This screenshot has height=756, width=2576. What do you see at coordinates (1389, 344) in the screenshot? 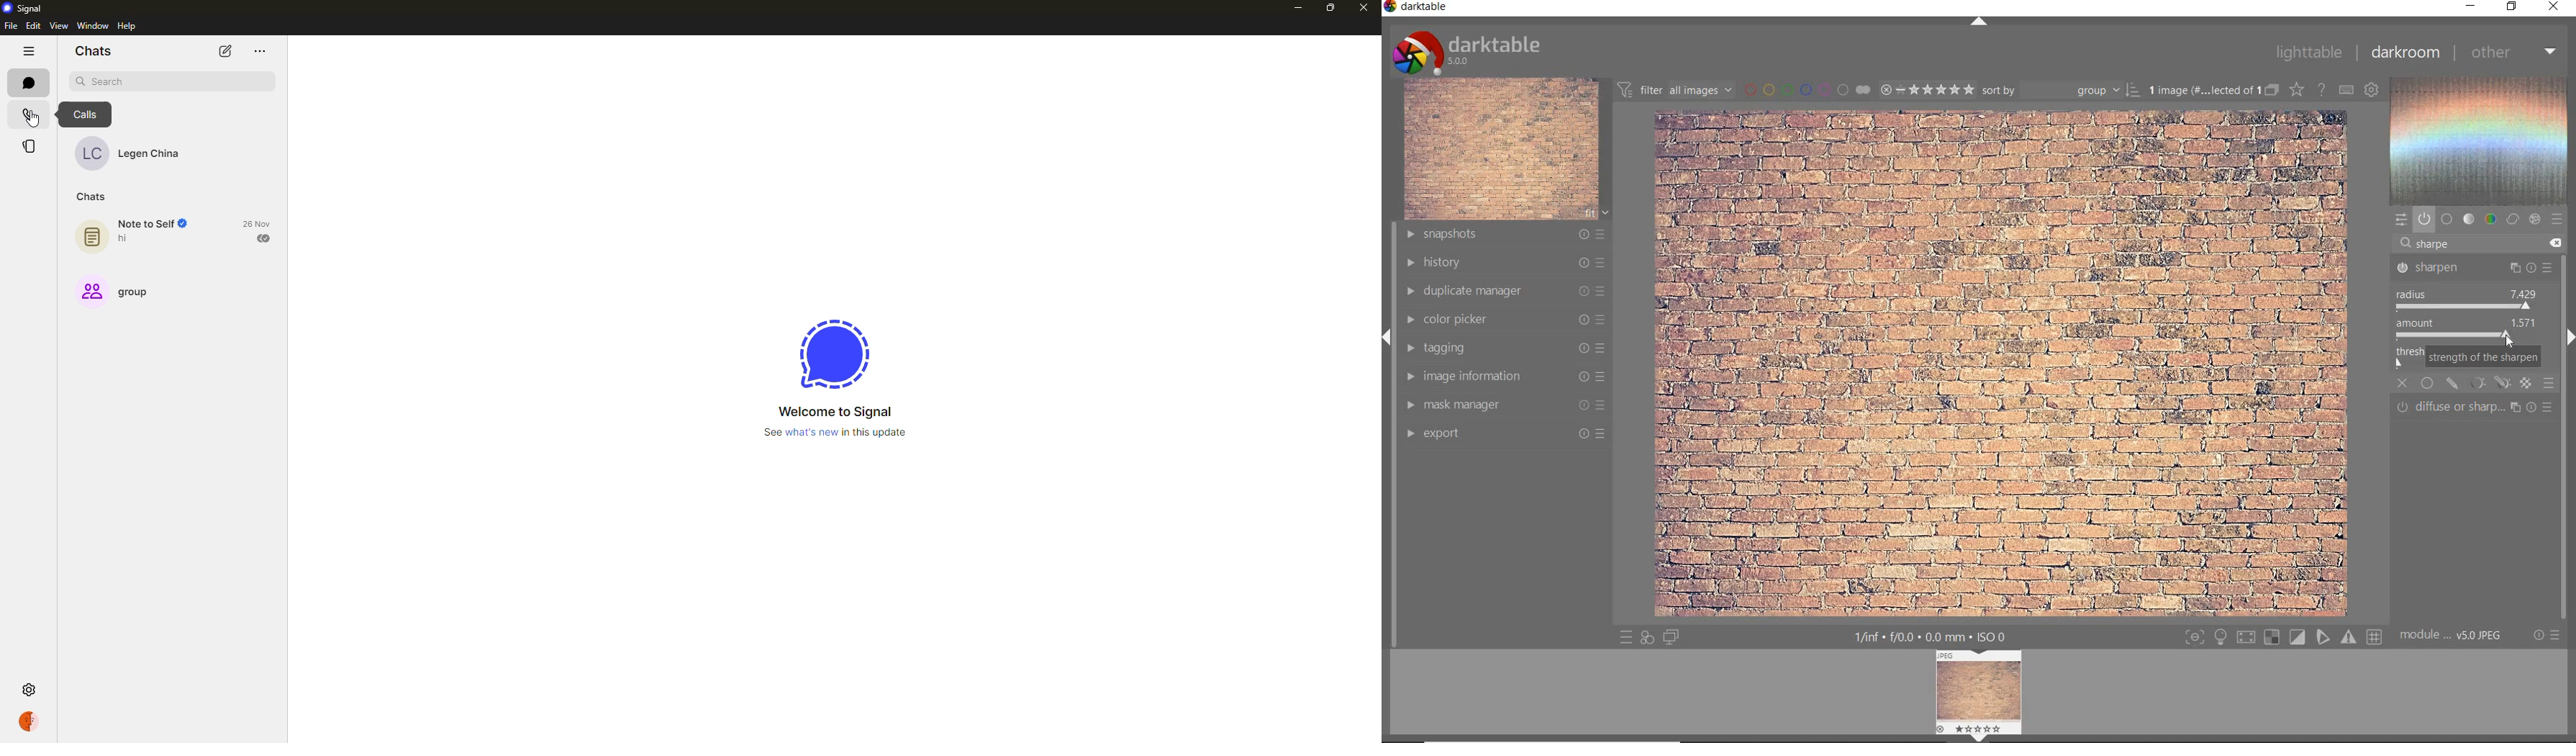
I see `previous` at bounding box center [1389, 344].